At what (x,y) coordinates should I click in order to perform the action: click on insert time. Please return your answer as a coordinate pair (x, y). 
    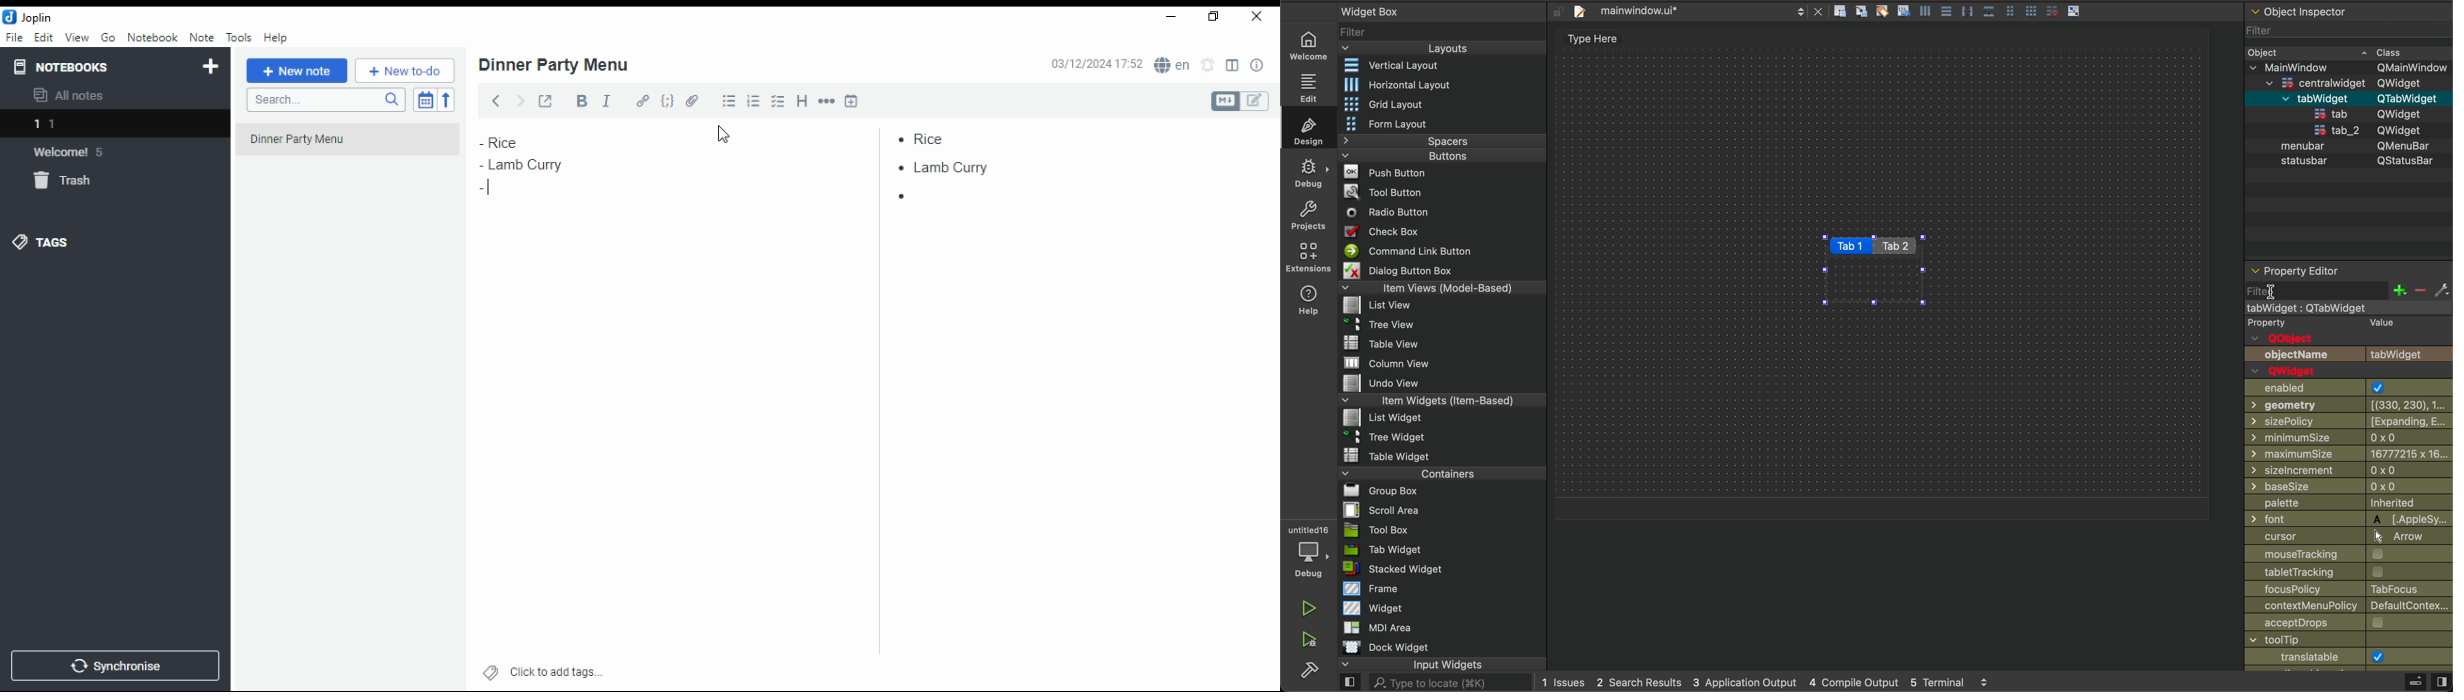
    Looking at the image, I should click on (851, 100).